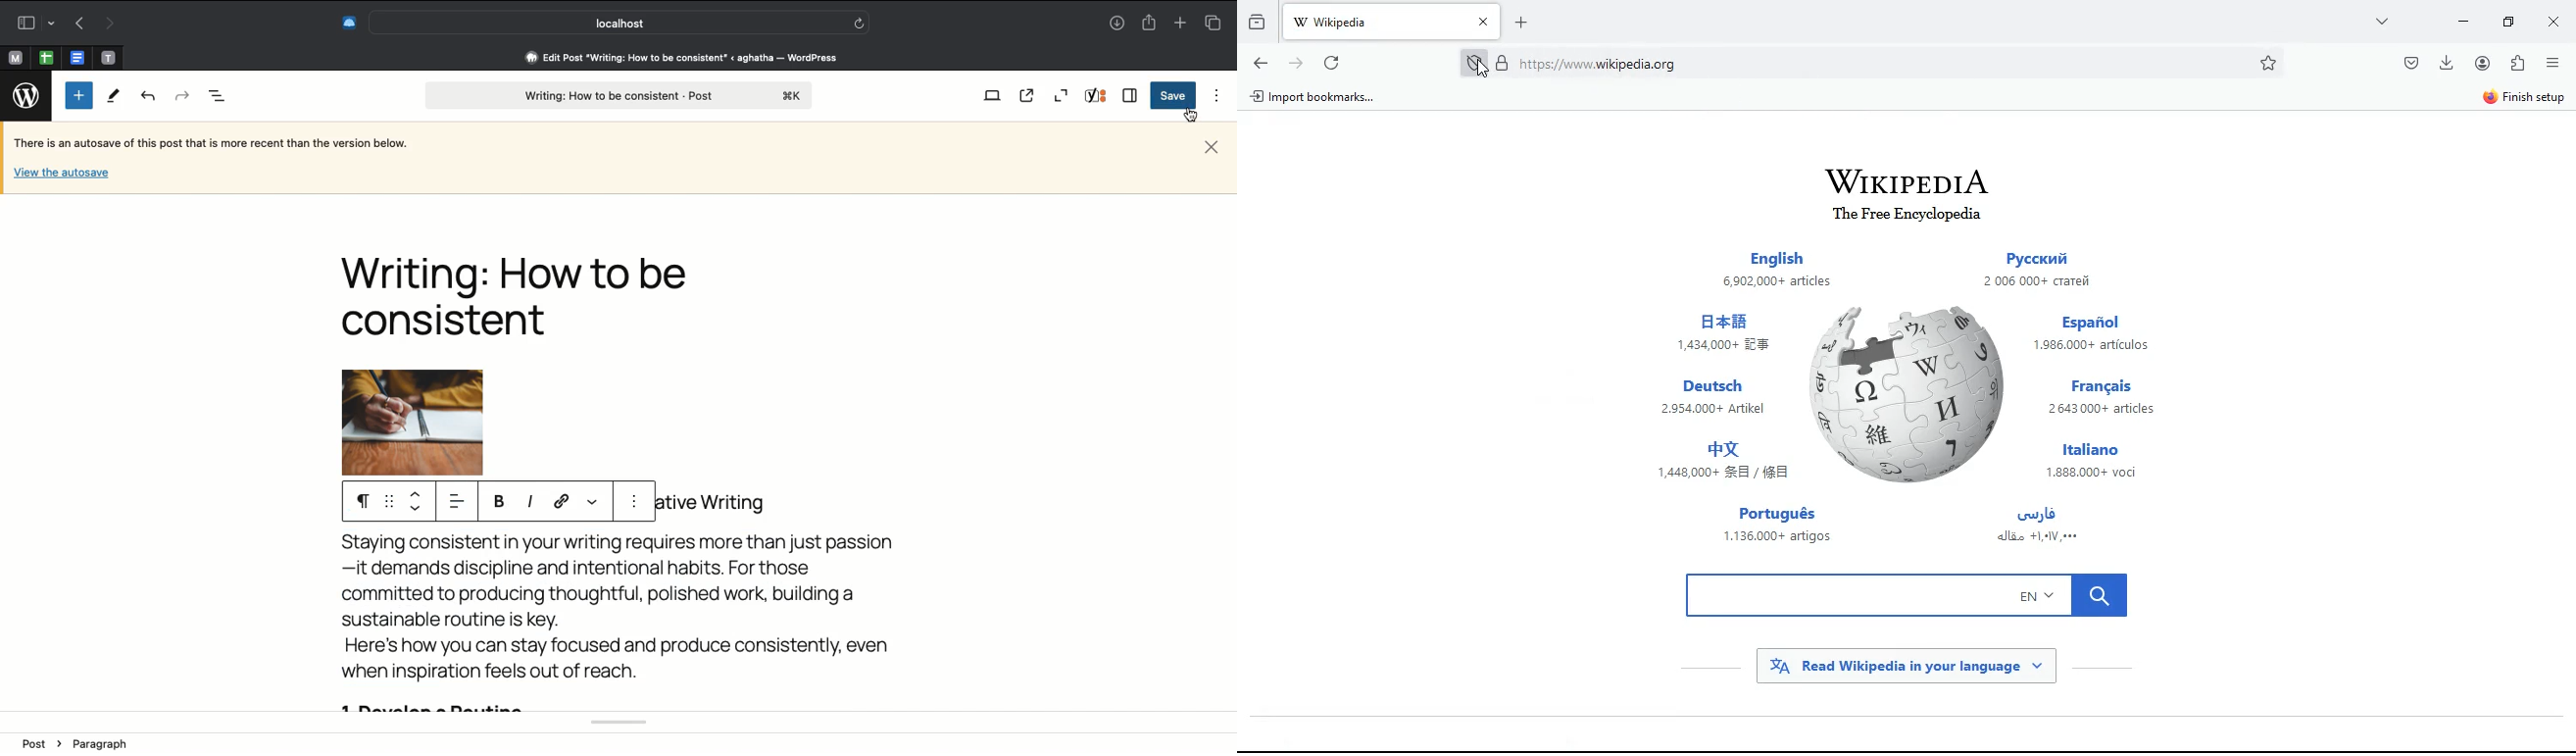 This screenshot has height=756, width=2576. What do you see at coordinates (217, 97) in the screenshot?
I see `Document overview` at bounding box center [217, 97].